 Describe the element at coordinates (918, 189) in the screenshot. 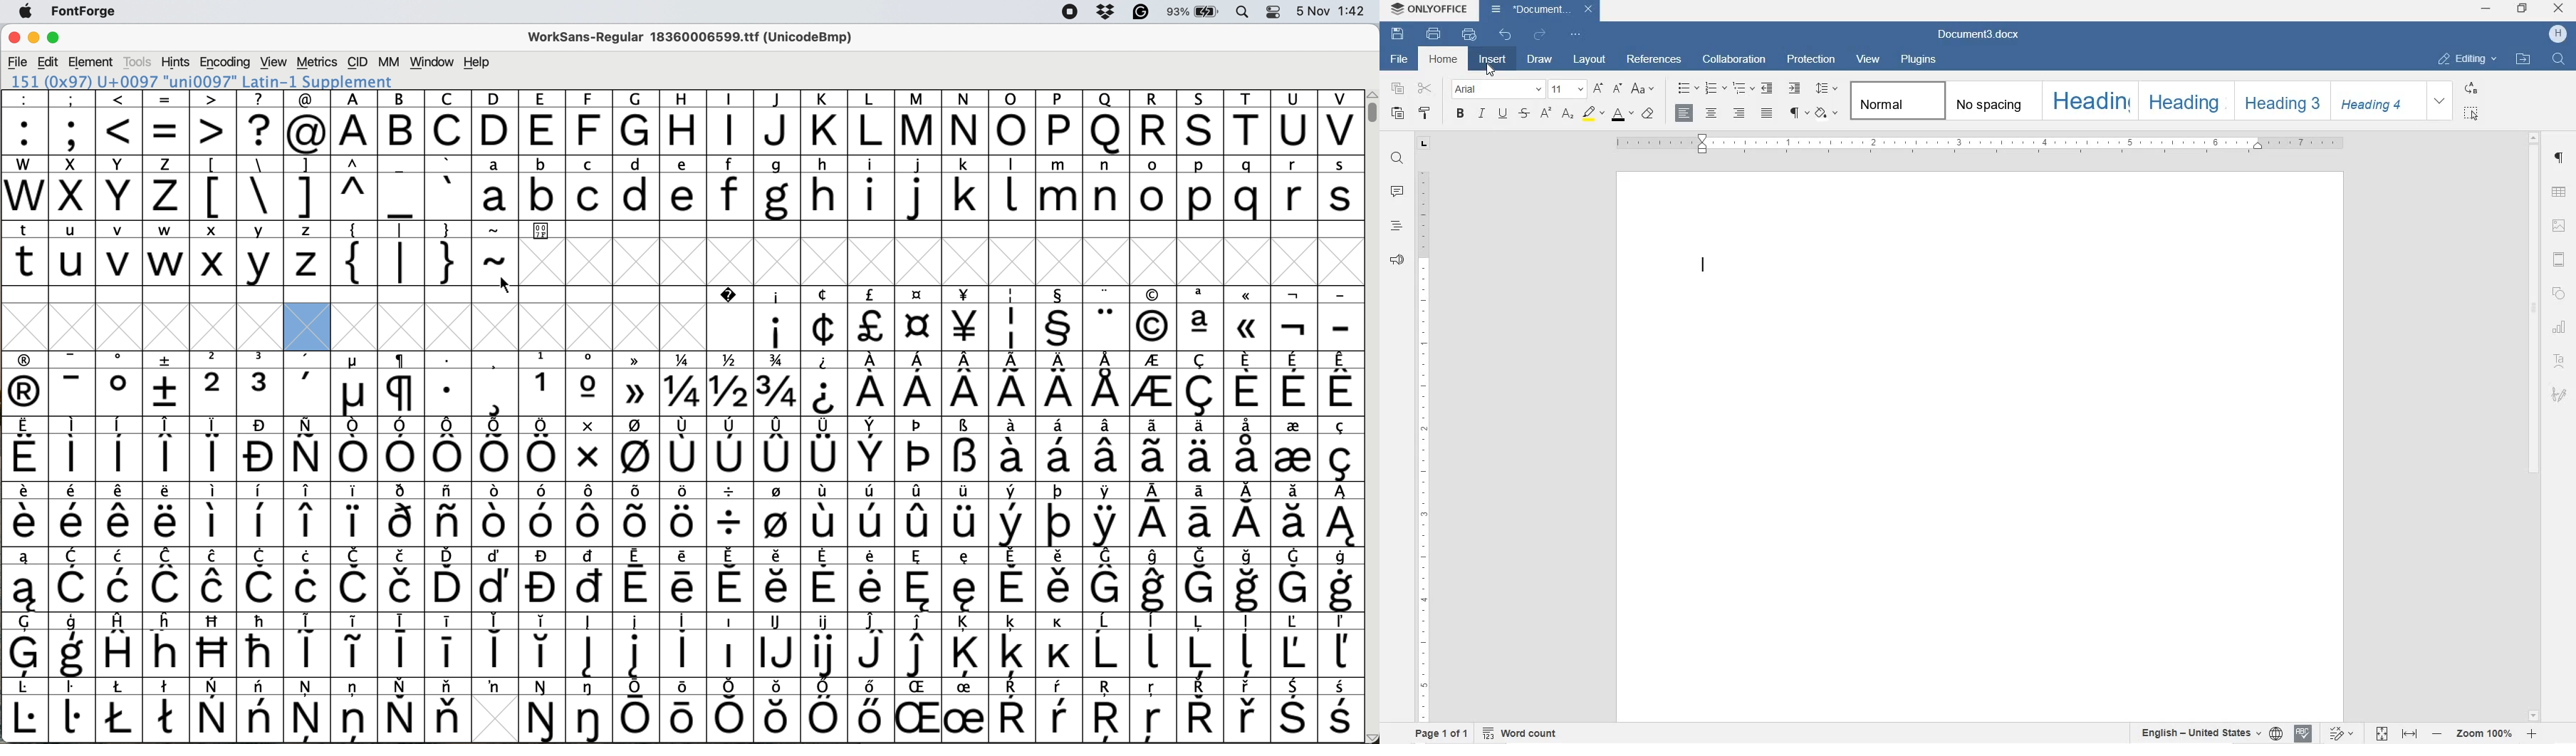

I see `j` at that location.